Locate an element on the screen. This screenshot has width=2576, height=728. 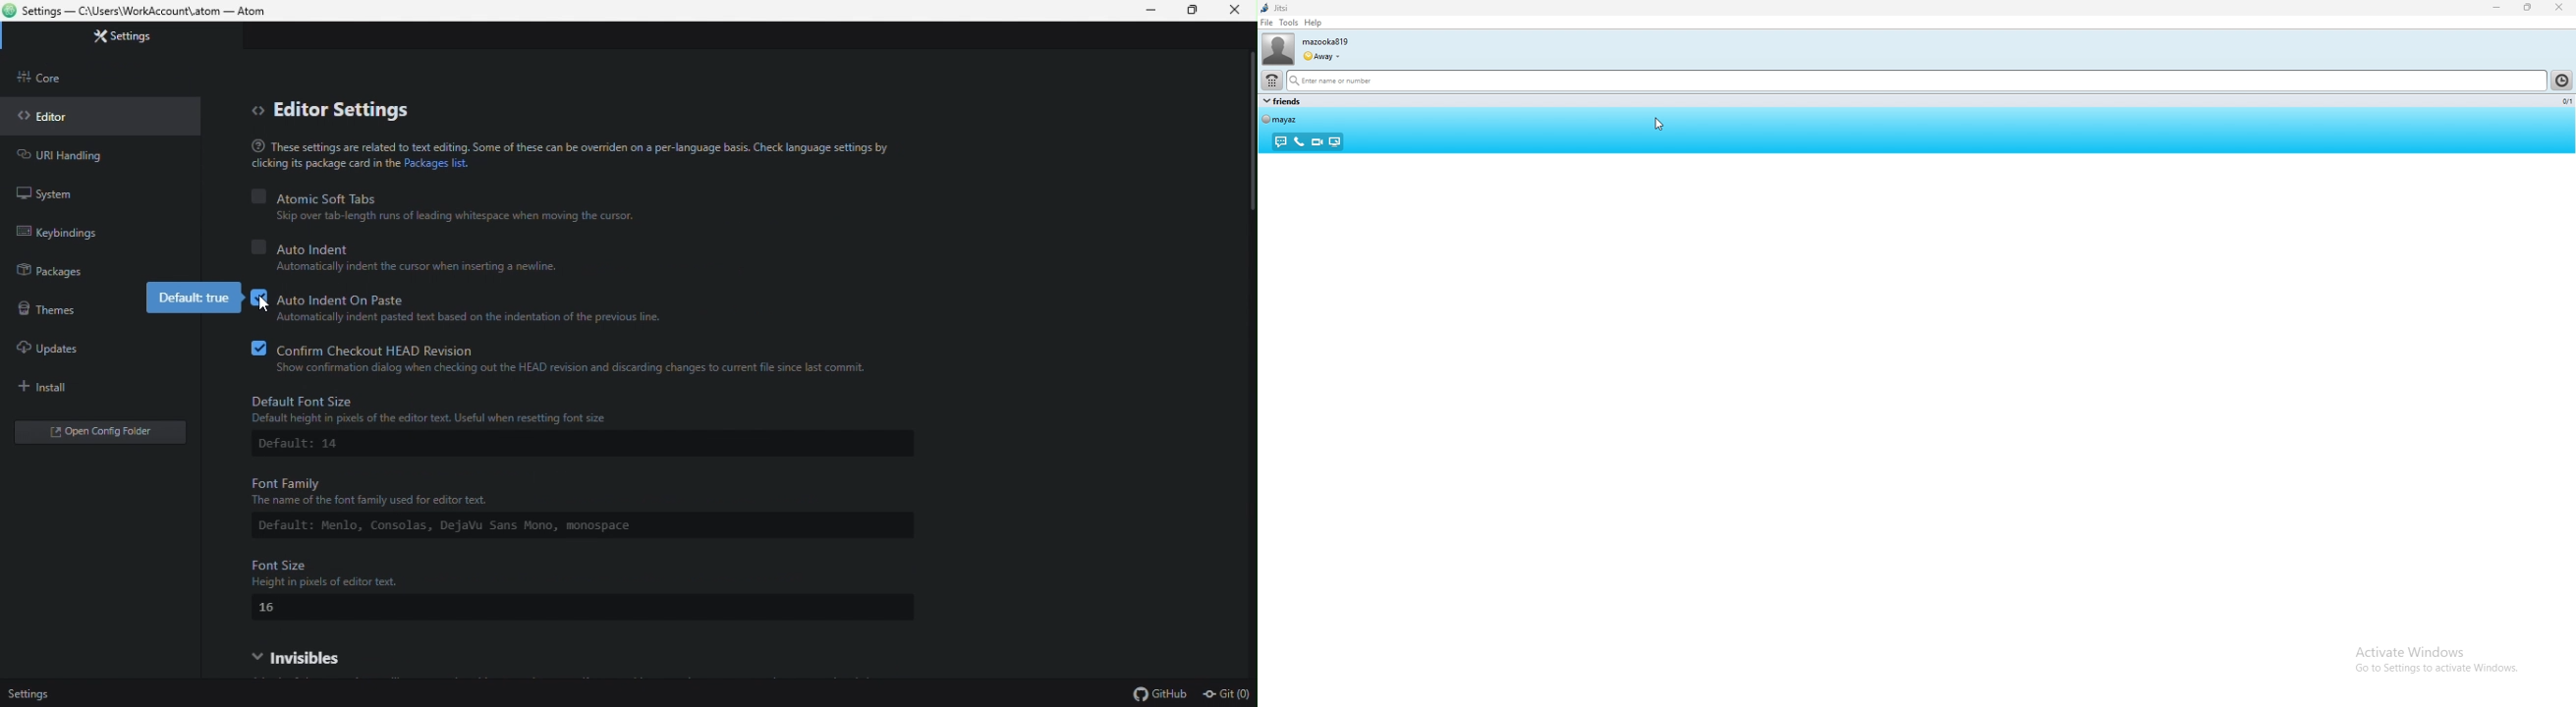
resize is located at coordinates (2529, 8).